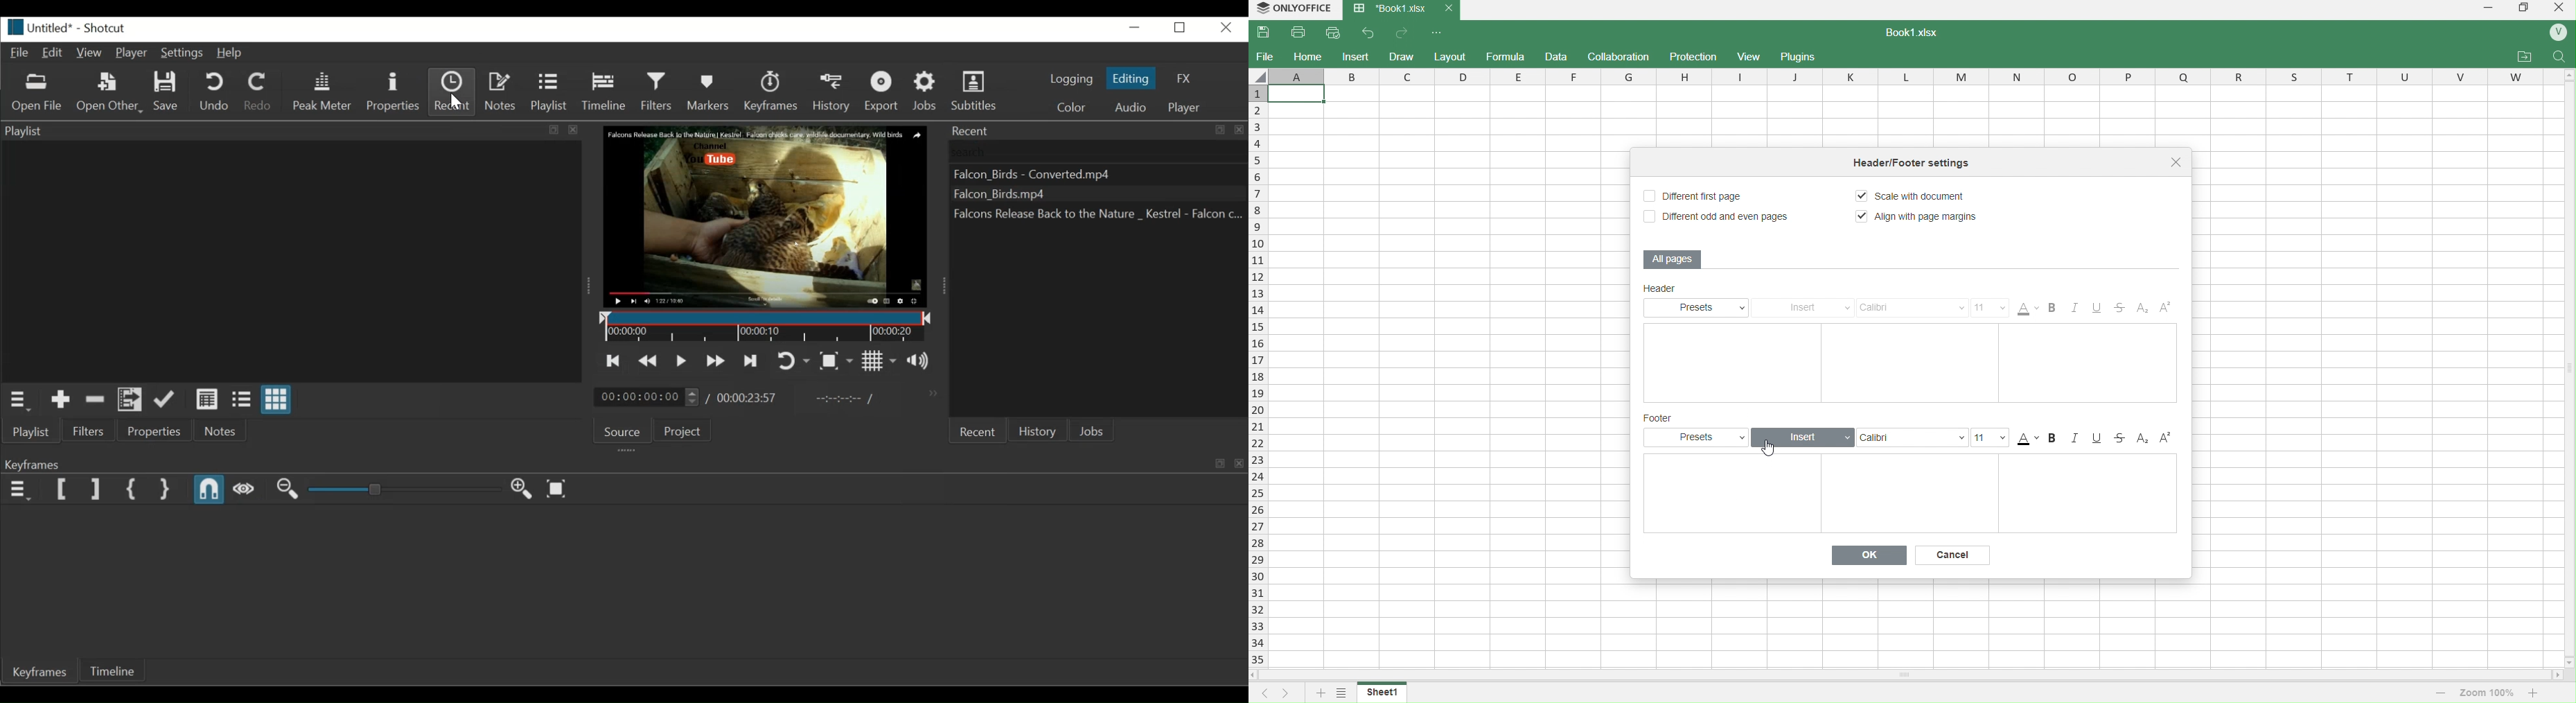  I want to click on Settings, so click(182, 53).